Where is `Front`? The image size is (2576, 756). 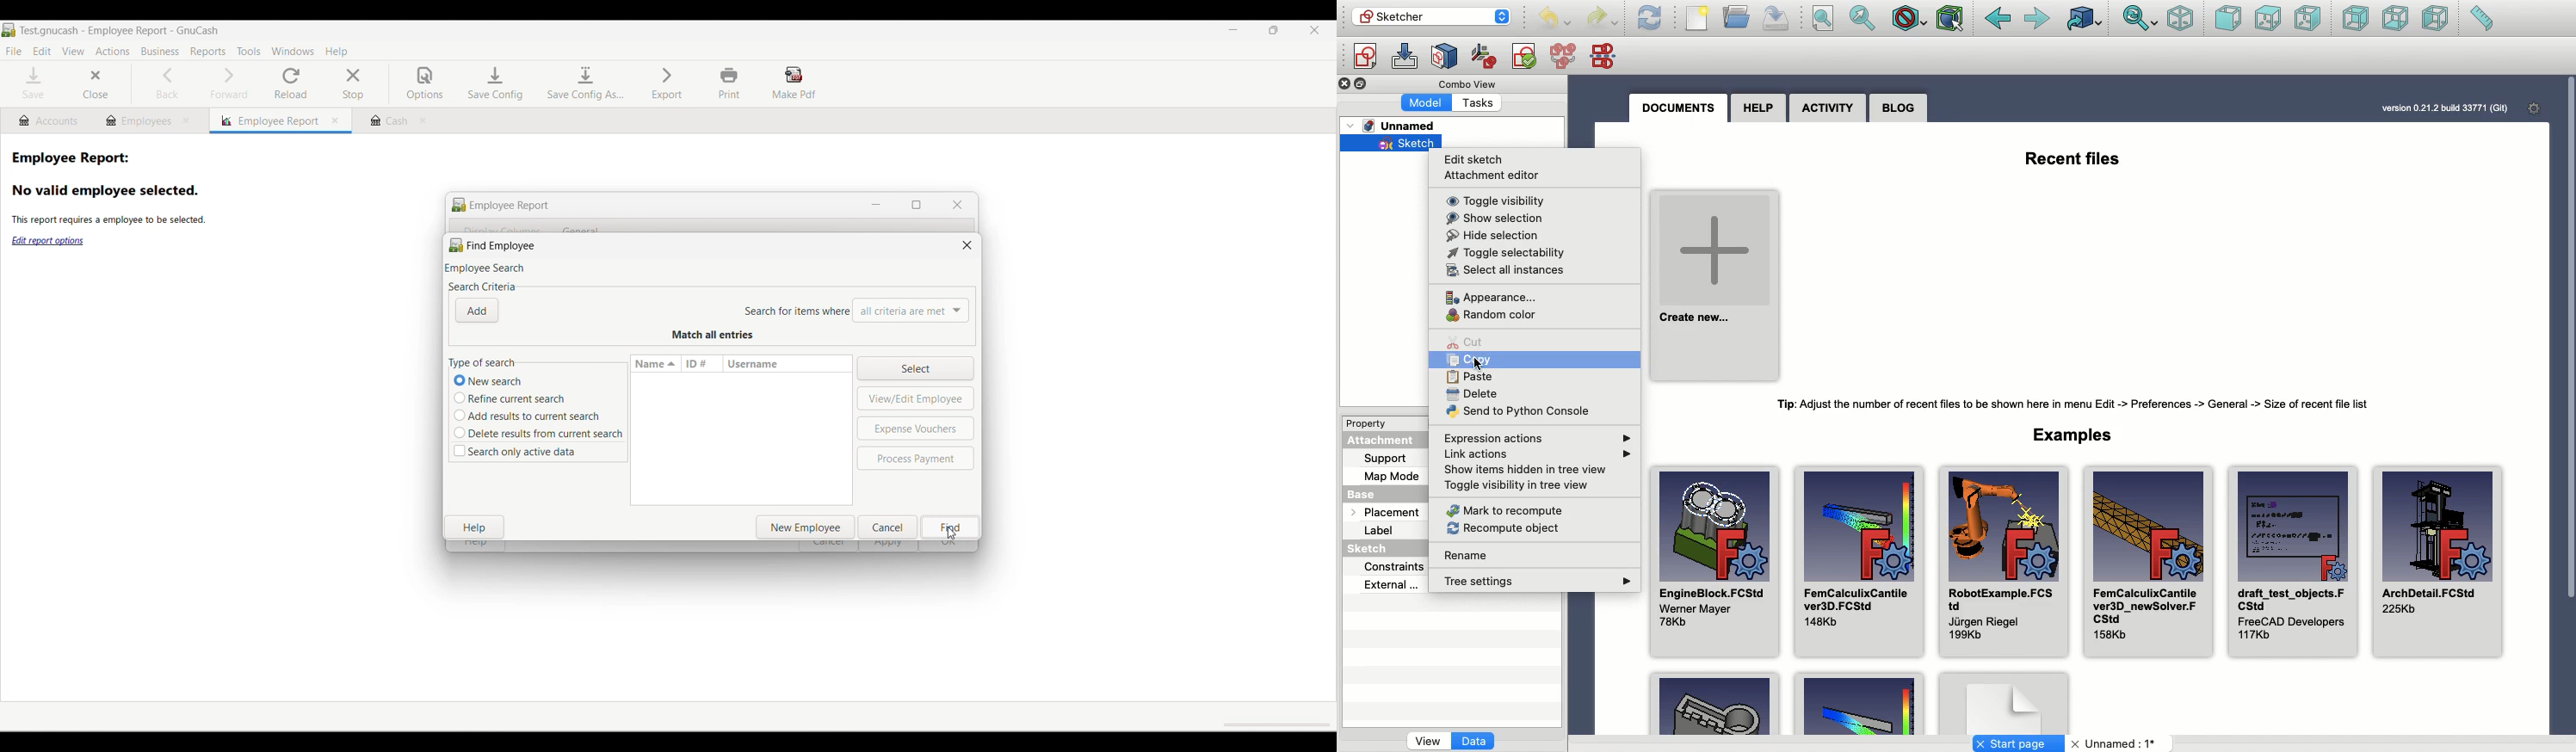 Front is located at coordinates (2228, 20).